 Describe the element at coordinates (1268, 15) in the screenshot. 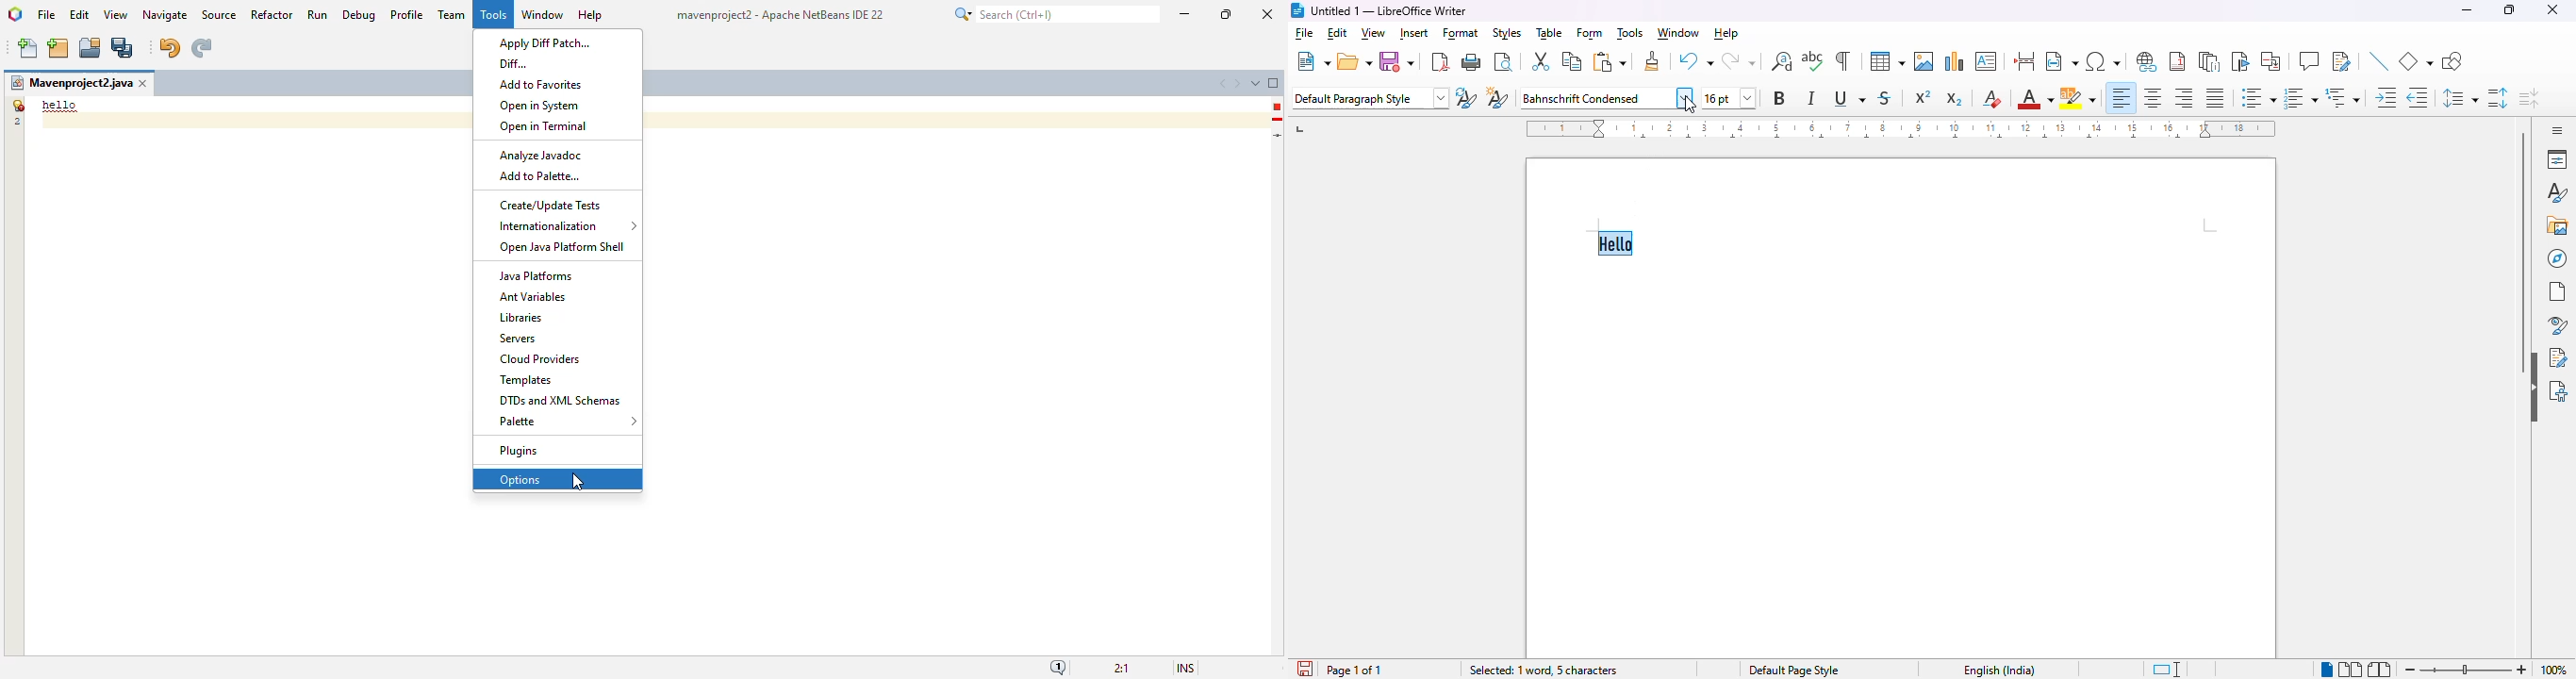

I see `close` at that location.